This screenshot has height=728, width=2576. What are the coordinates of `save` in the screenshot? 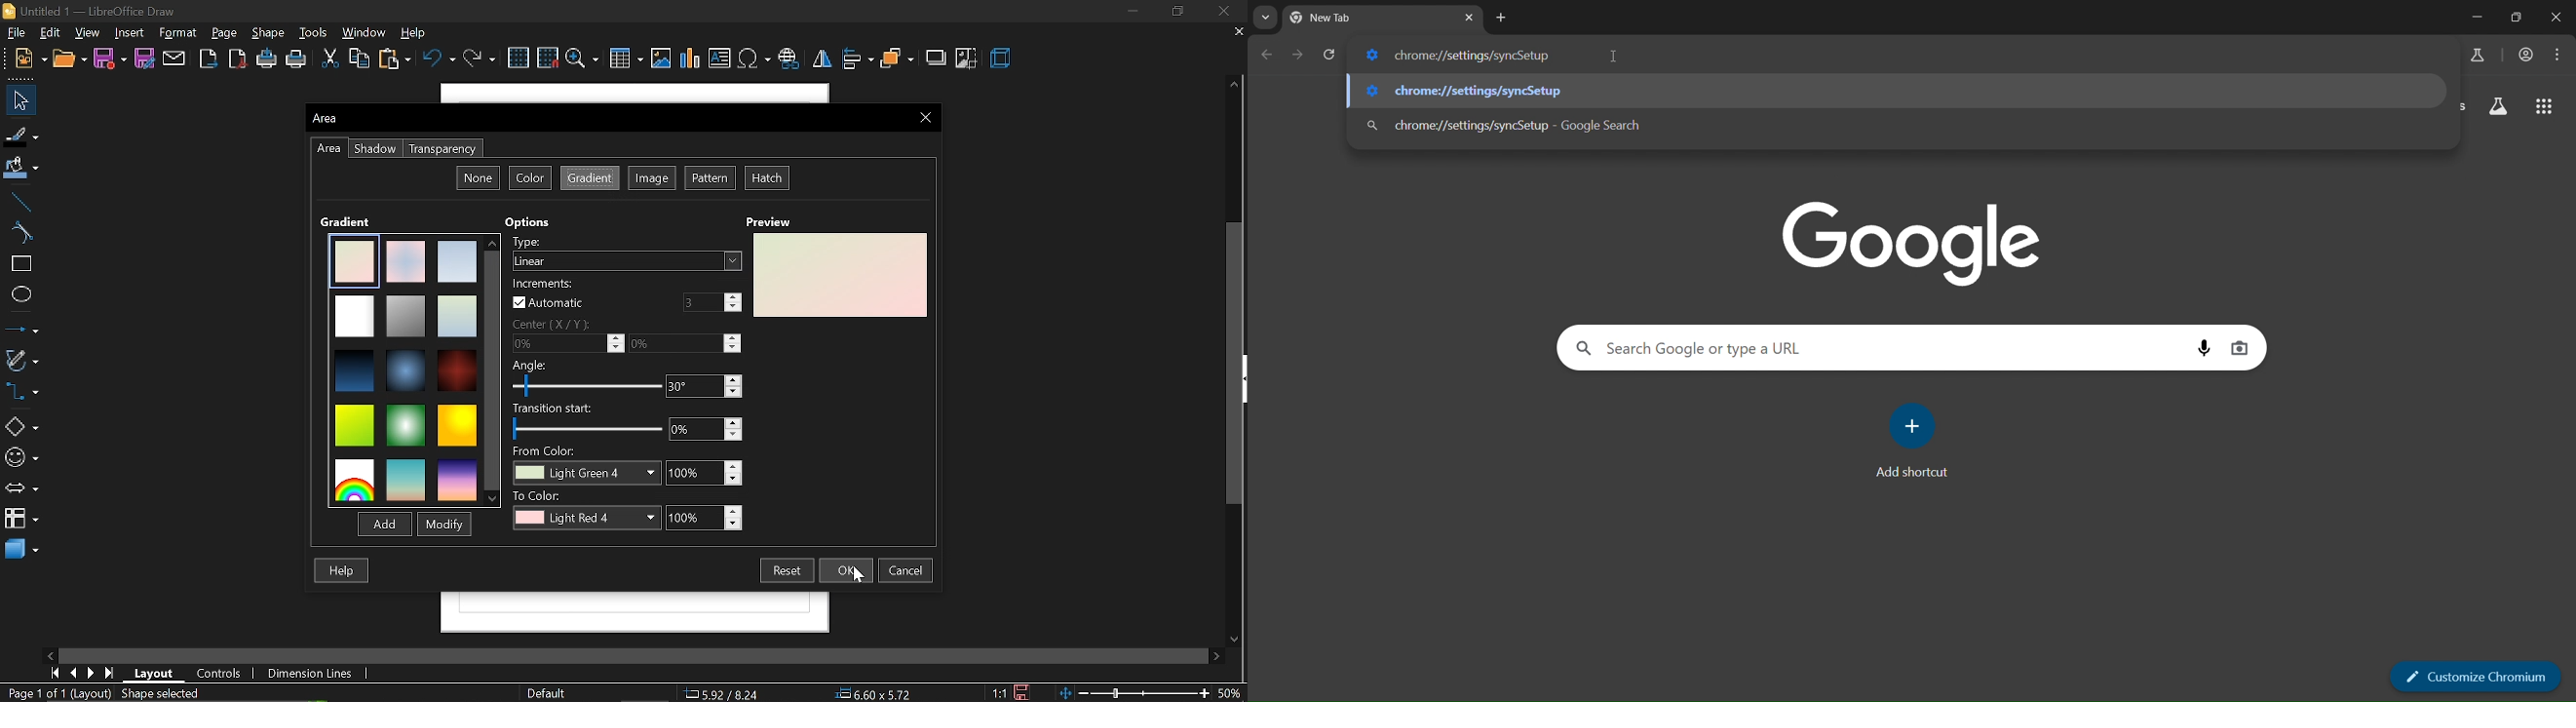 It's located at (109, 59).